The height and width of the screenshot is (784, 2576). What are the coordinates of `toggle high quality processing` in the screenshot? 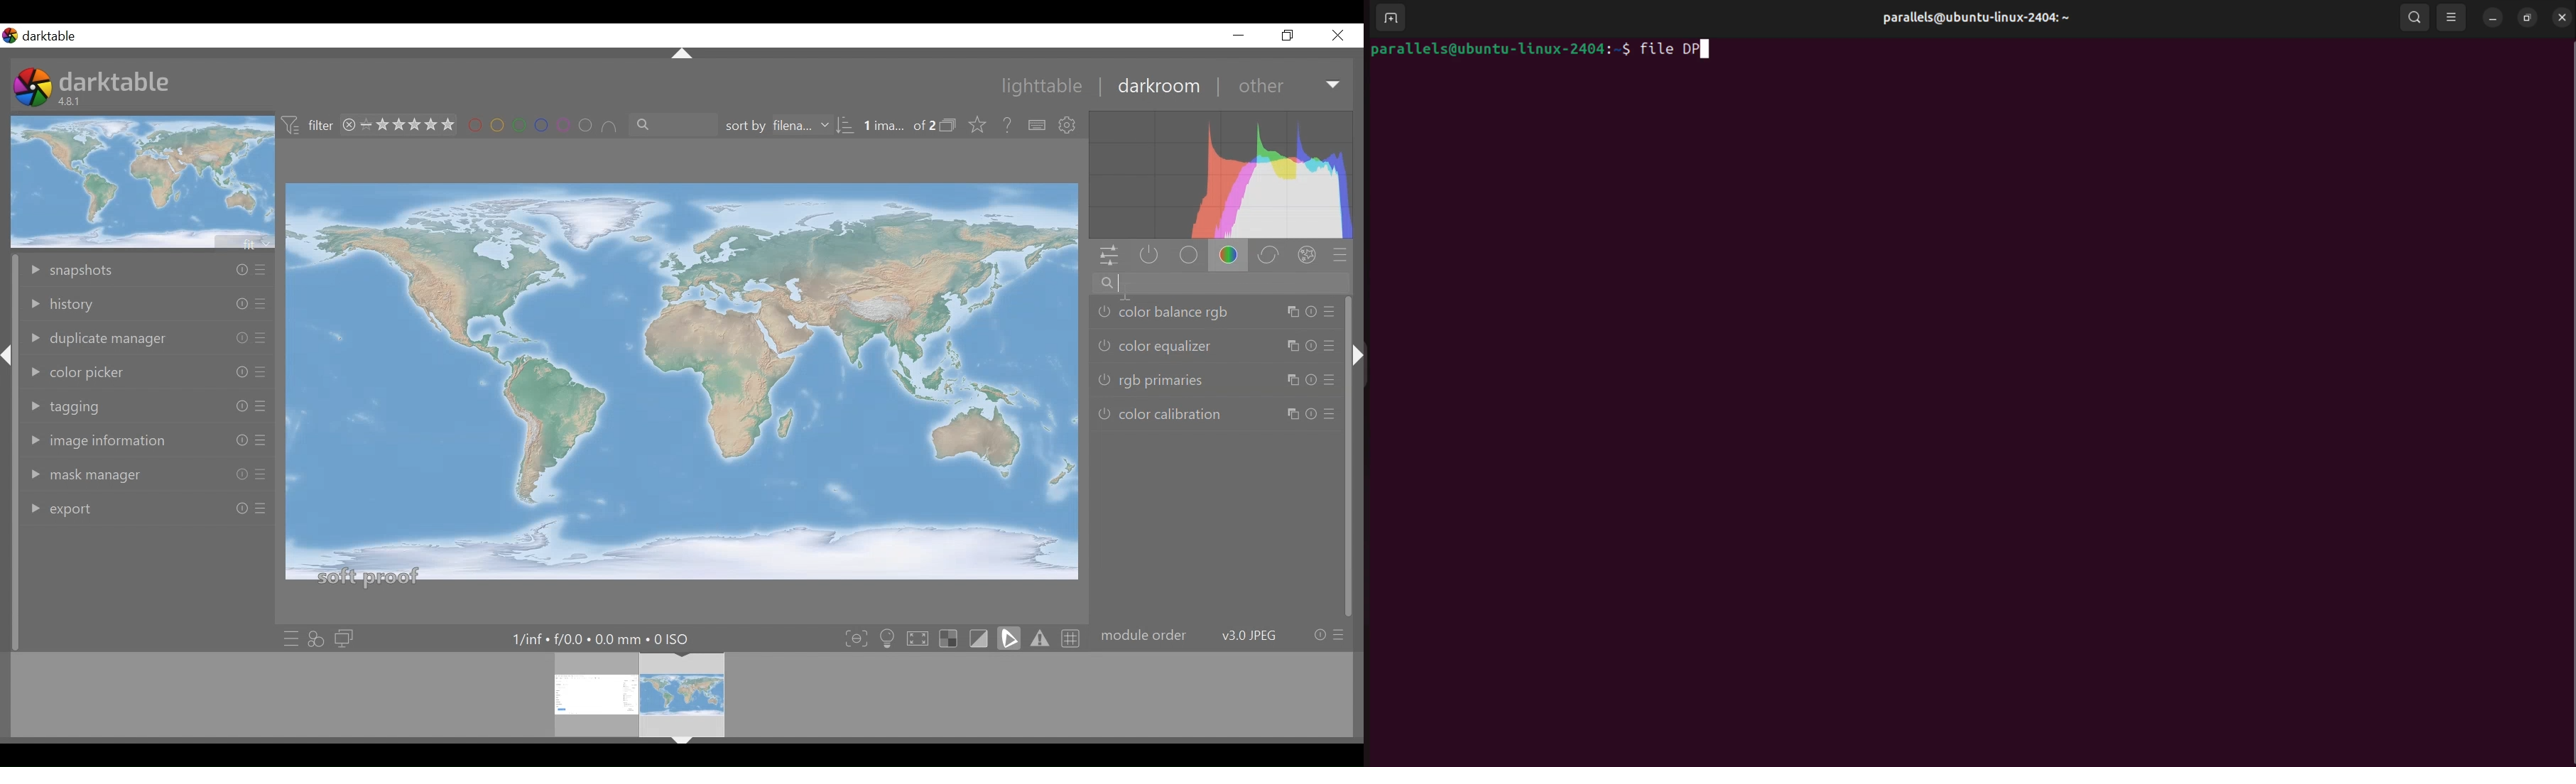 It's located at (921, 638).